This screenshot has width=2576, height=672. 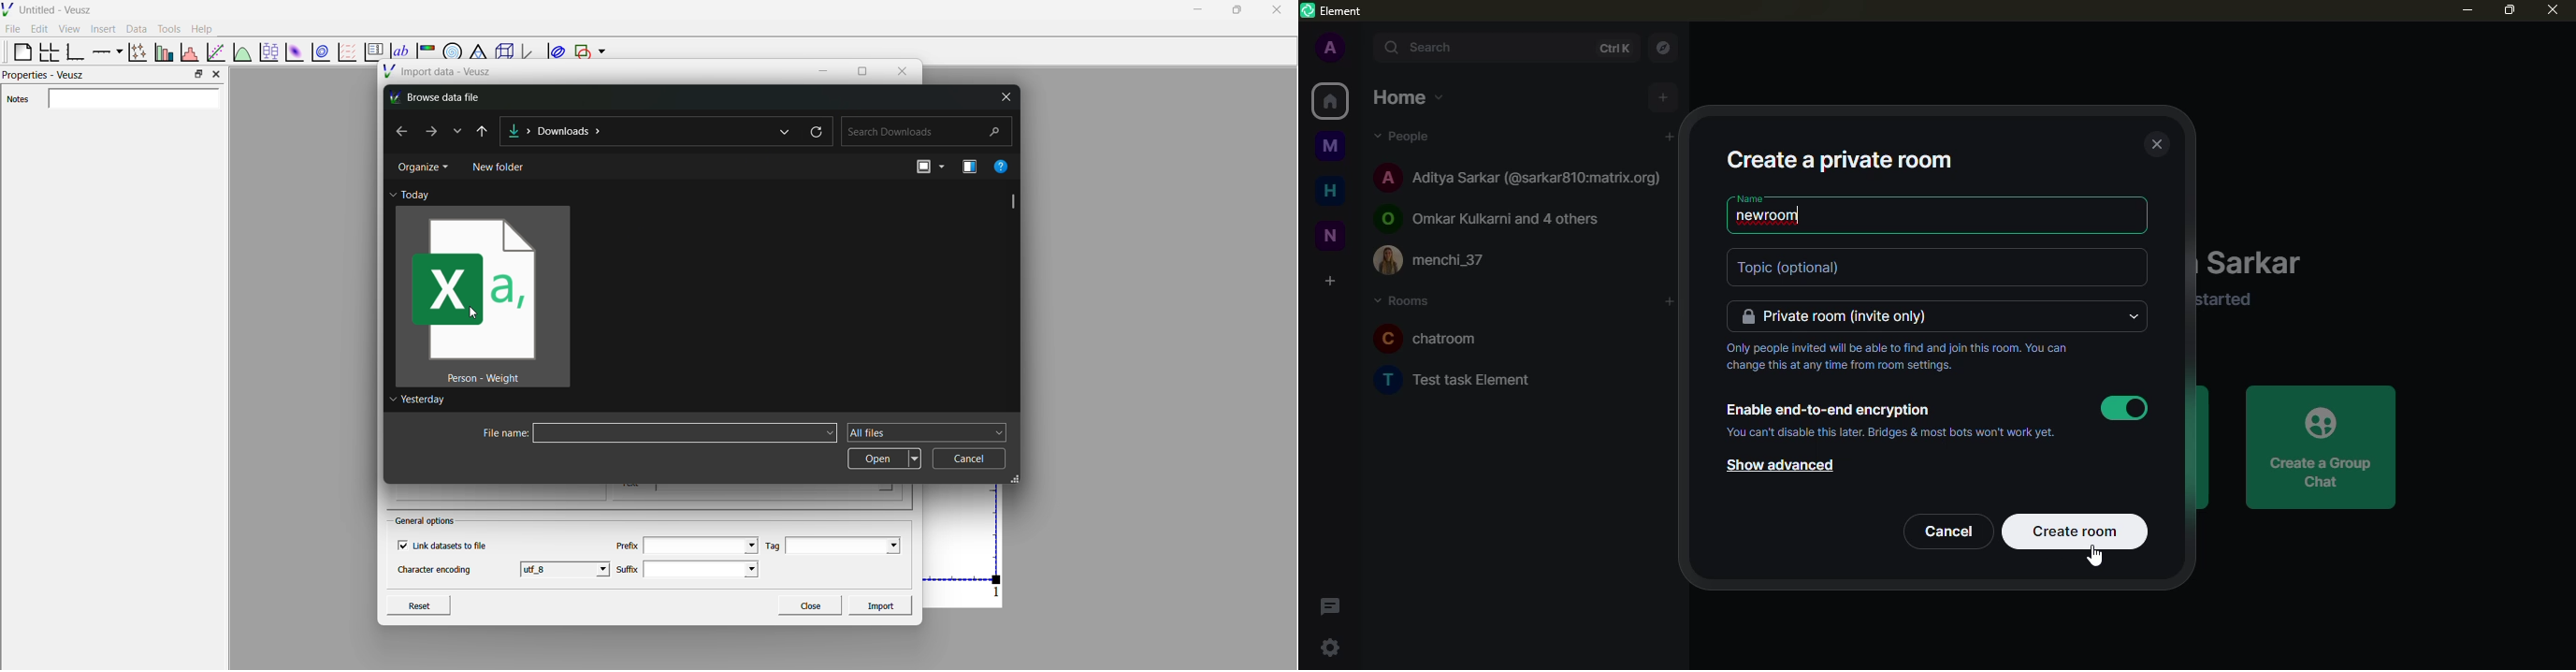 What do you see at coordinates (371, 53) in the screenshot?
I see `plot key` at bounding box center [371, 53].